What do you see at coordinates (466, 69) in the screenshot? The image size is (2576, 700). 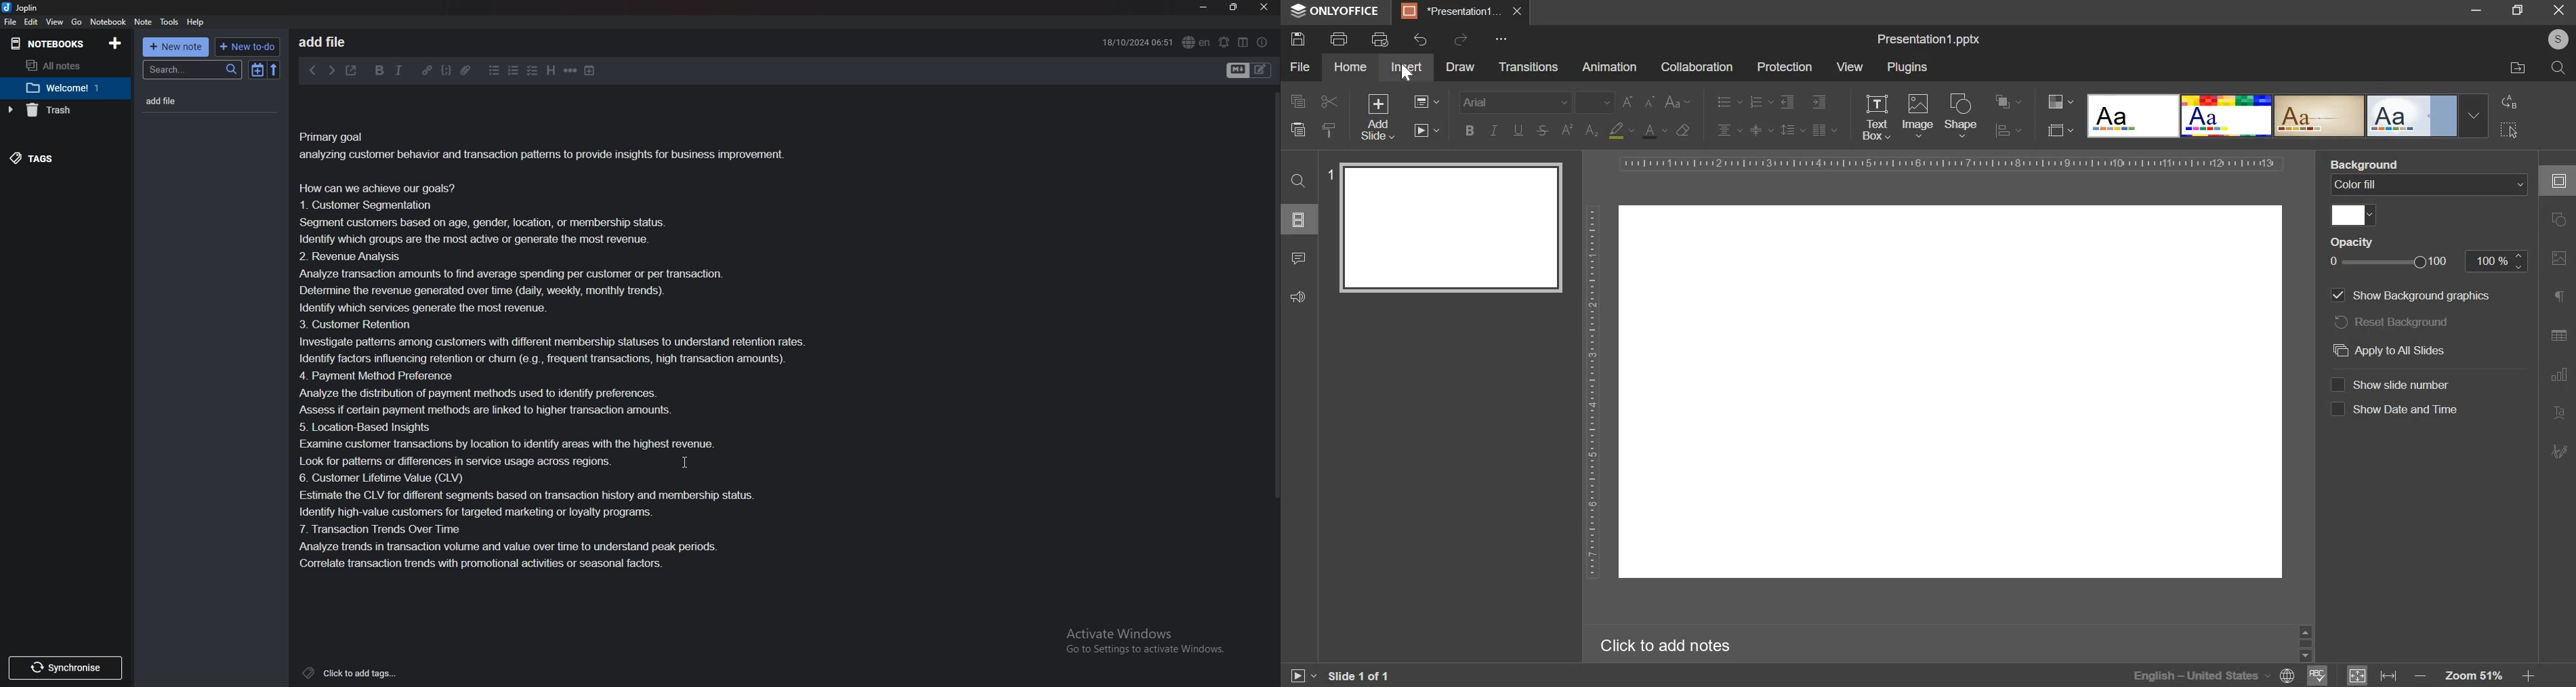 I see `Attachment` at bounding box center [466, 69].